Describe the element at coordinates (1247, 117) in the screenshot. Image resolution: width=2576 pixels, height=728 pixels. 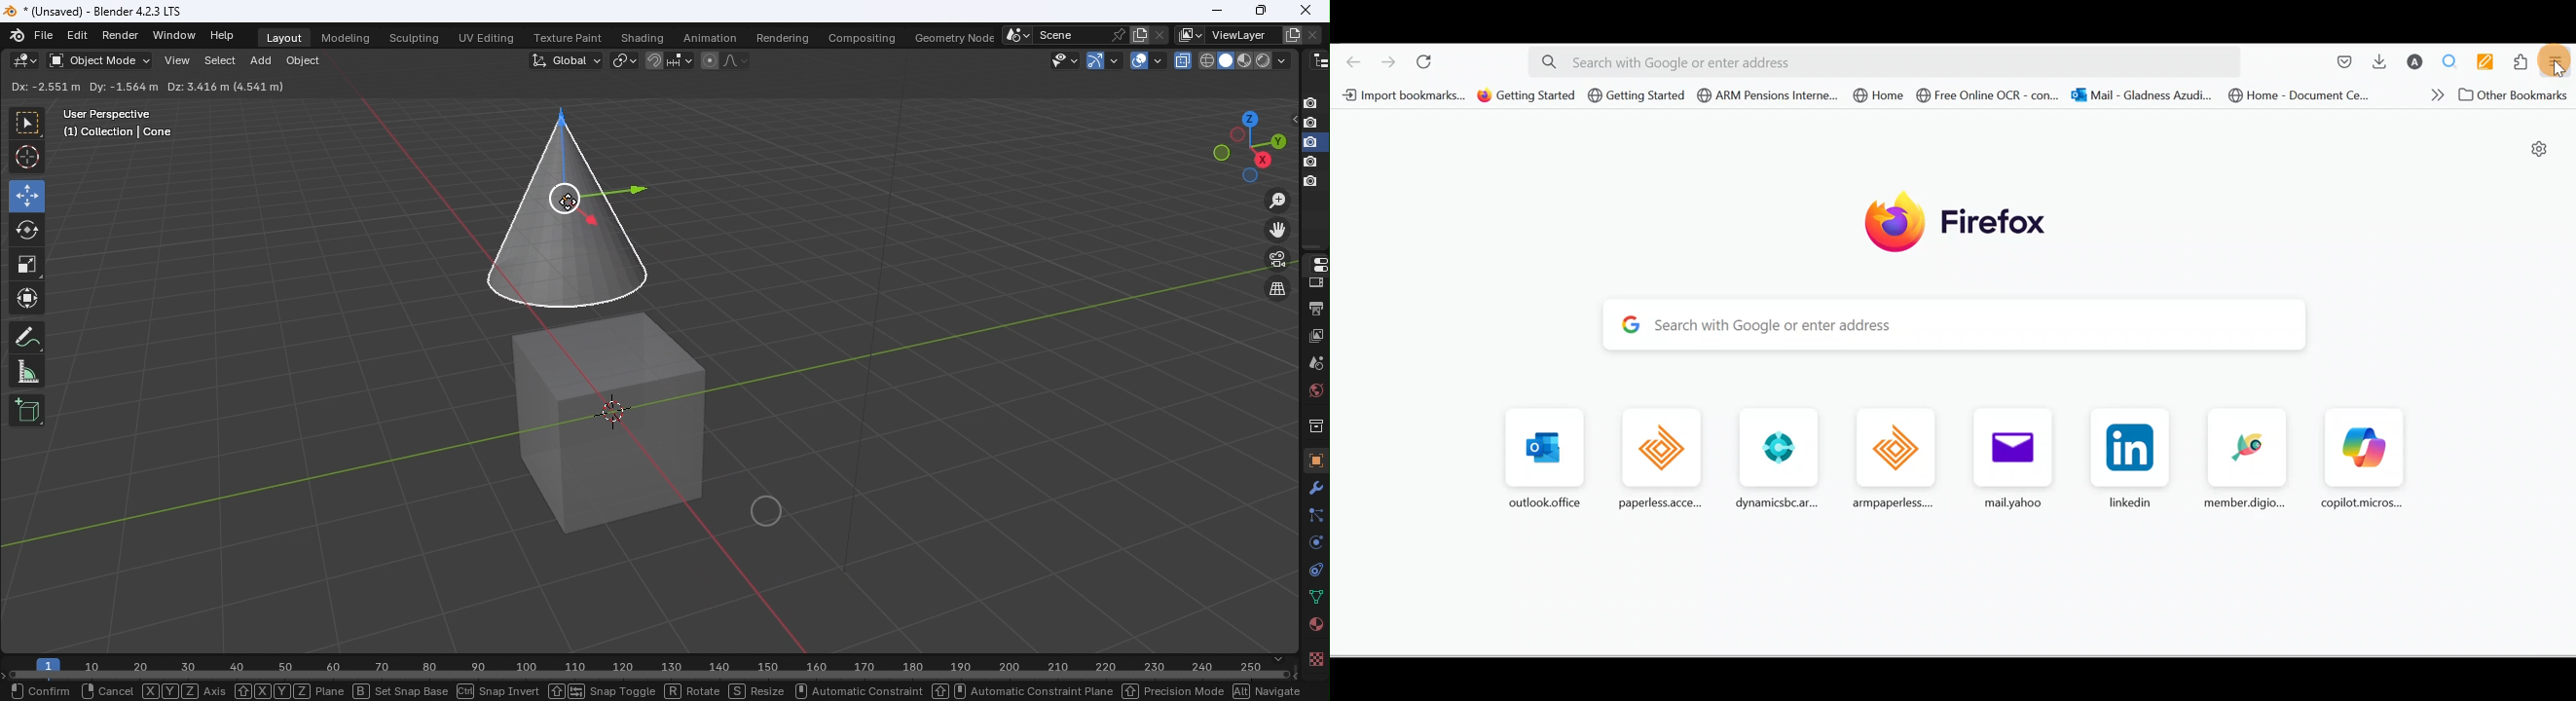
I see `Rotate the view` at that location.